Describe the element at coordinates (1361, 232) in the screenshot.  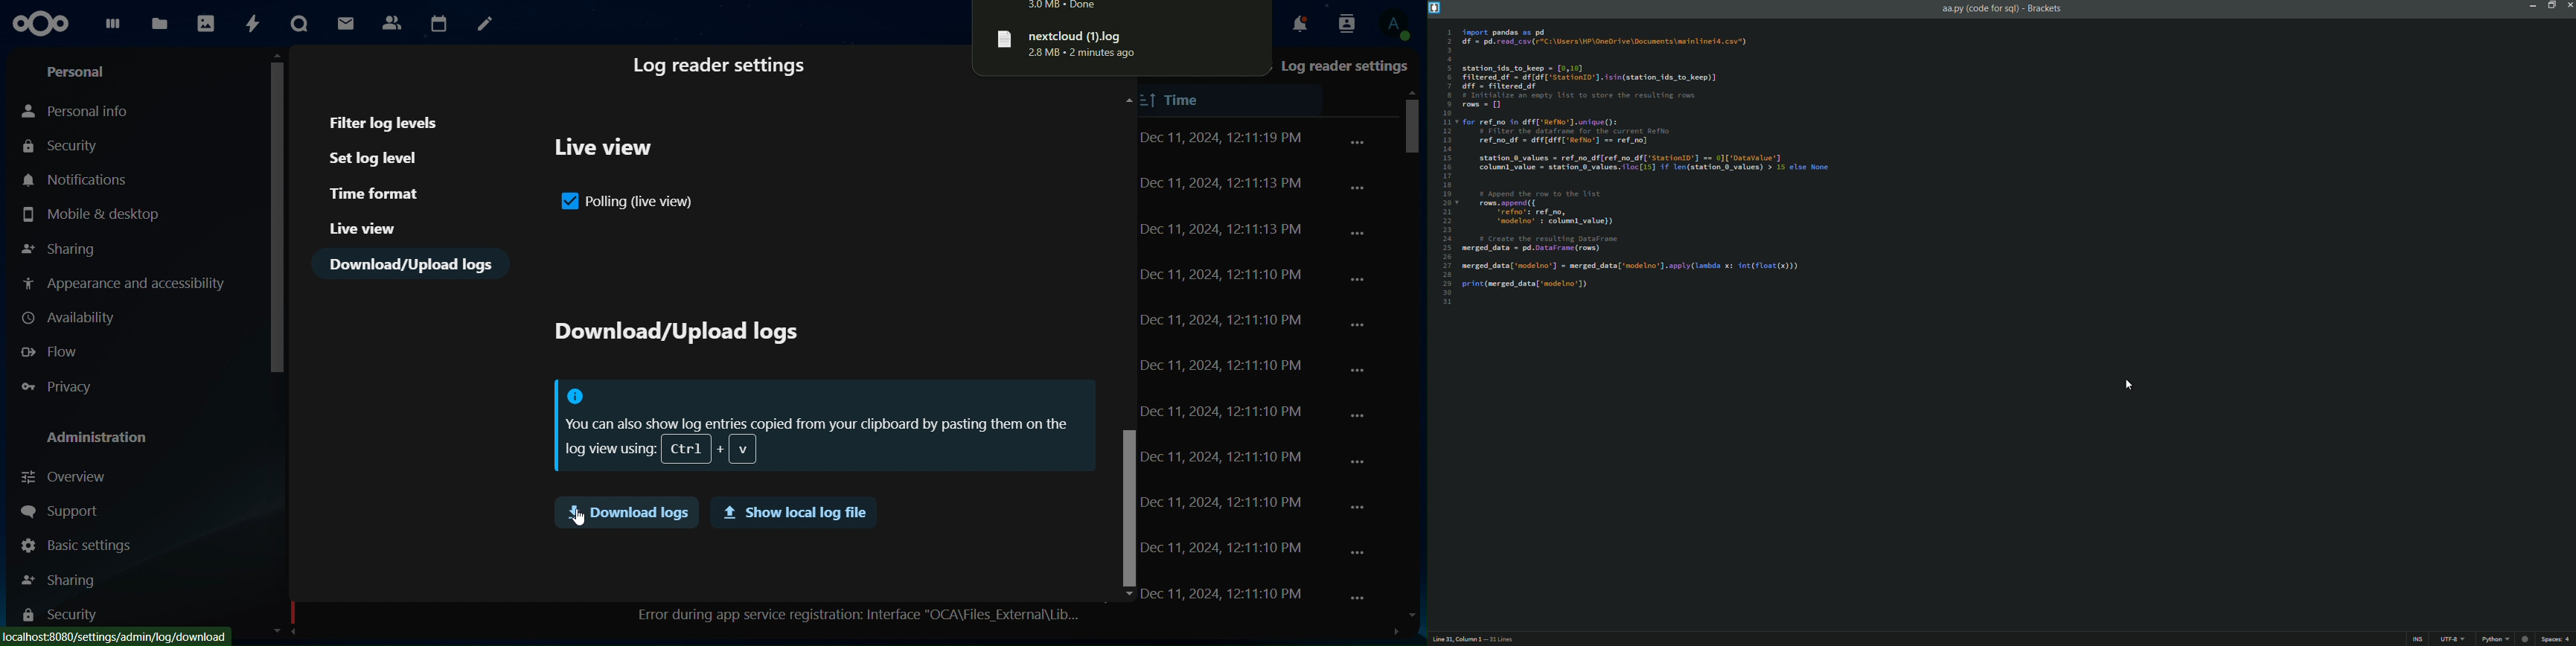
I see `...` at that location.